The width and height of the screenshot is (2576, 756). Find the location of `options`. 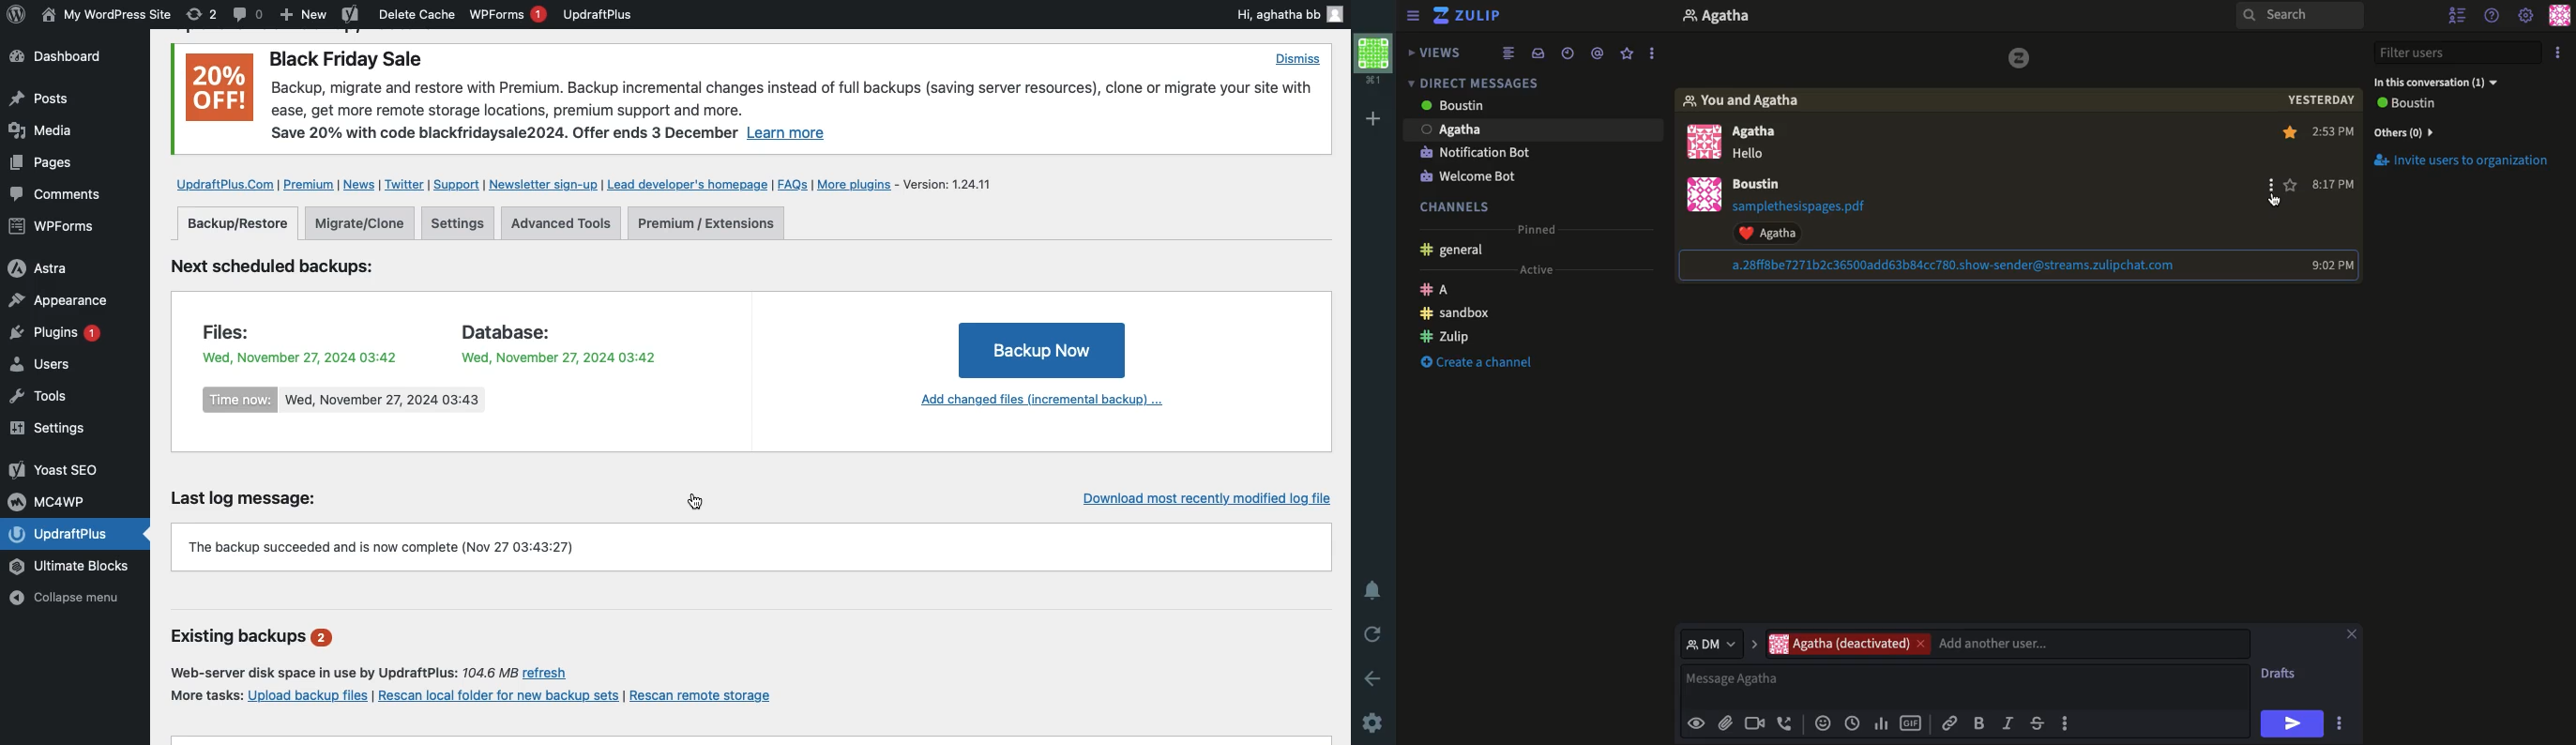

options is located at coordinates (2067, 728).